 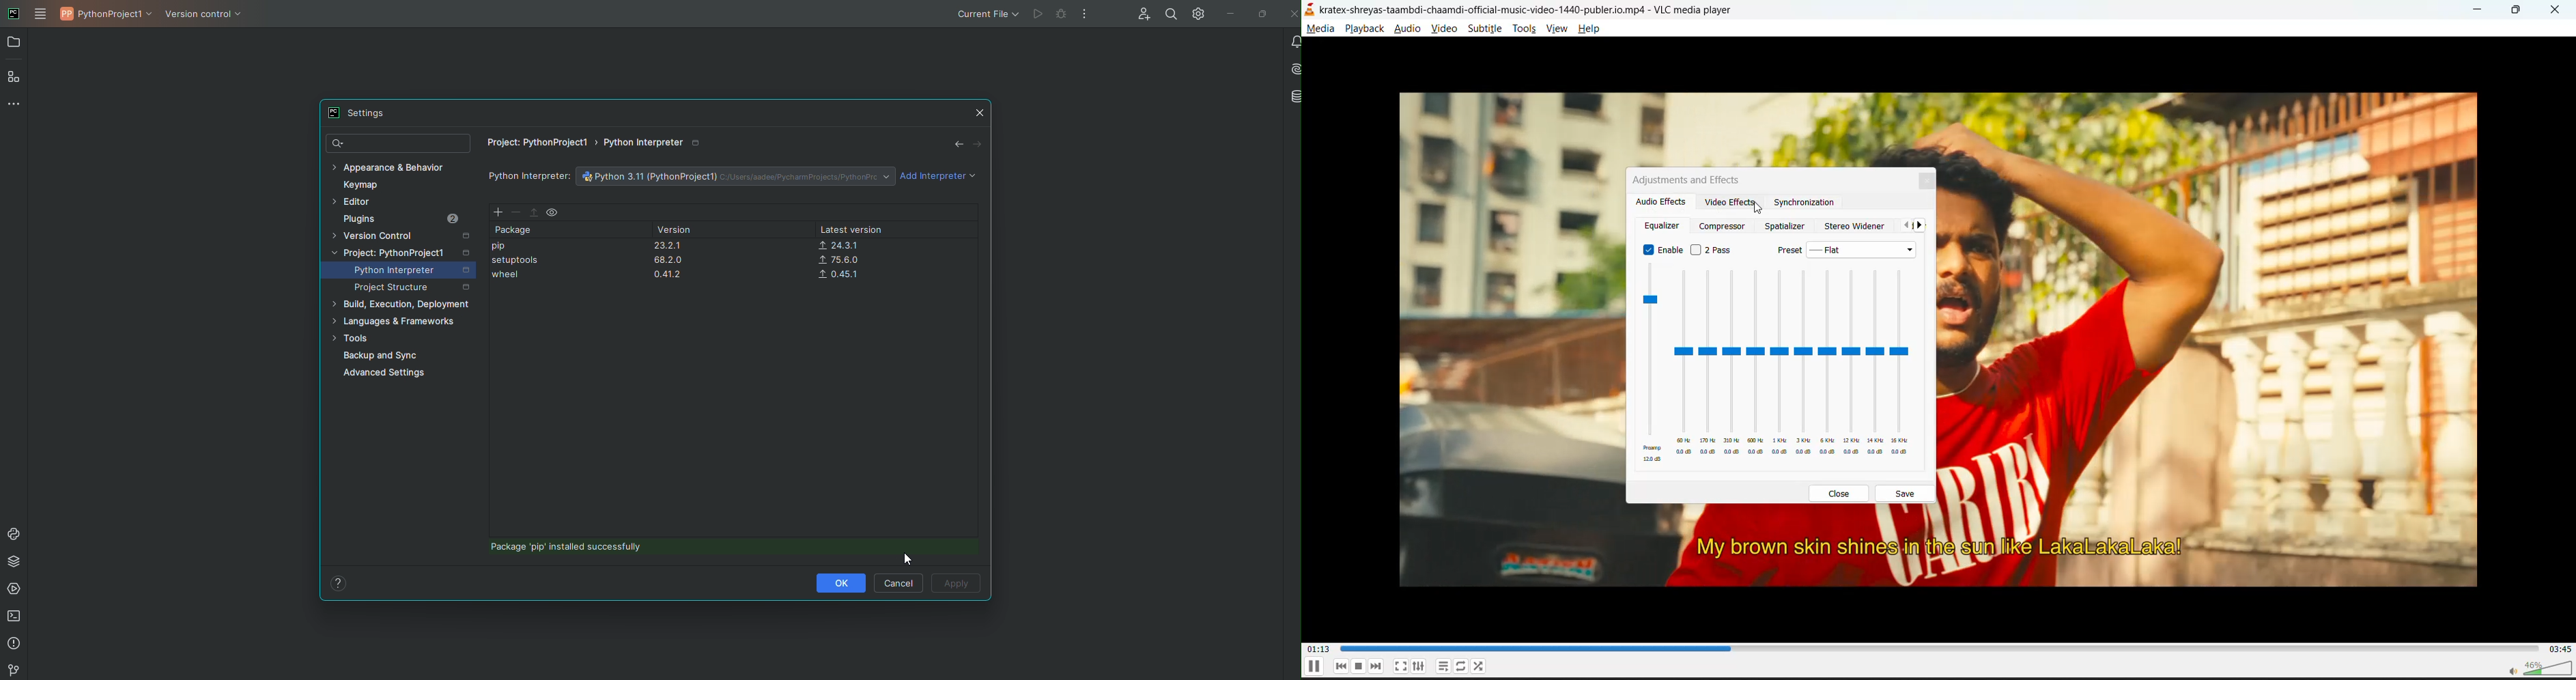 What do you see at coordinates (1592, 29) in the screenshot?
I see `help` at bounding box center [1592, 29].